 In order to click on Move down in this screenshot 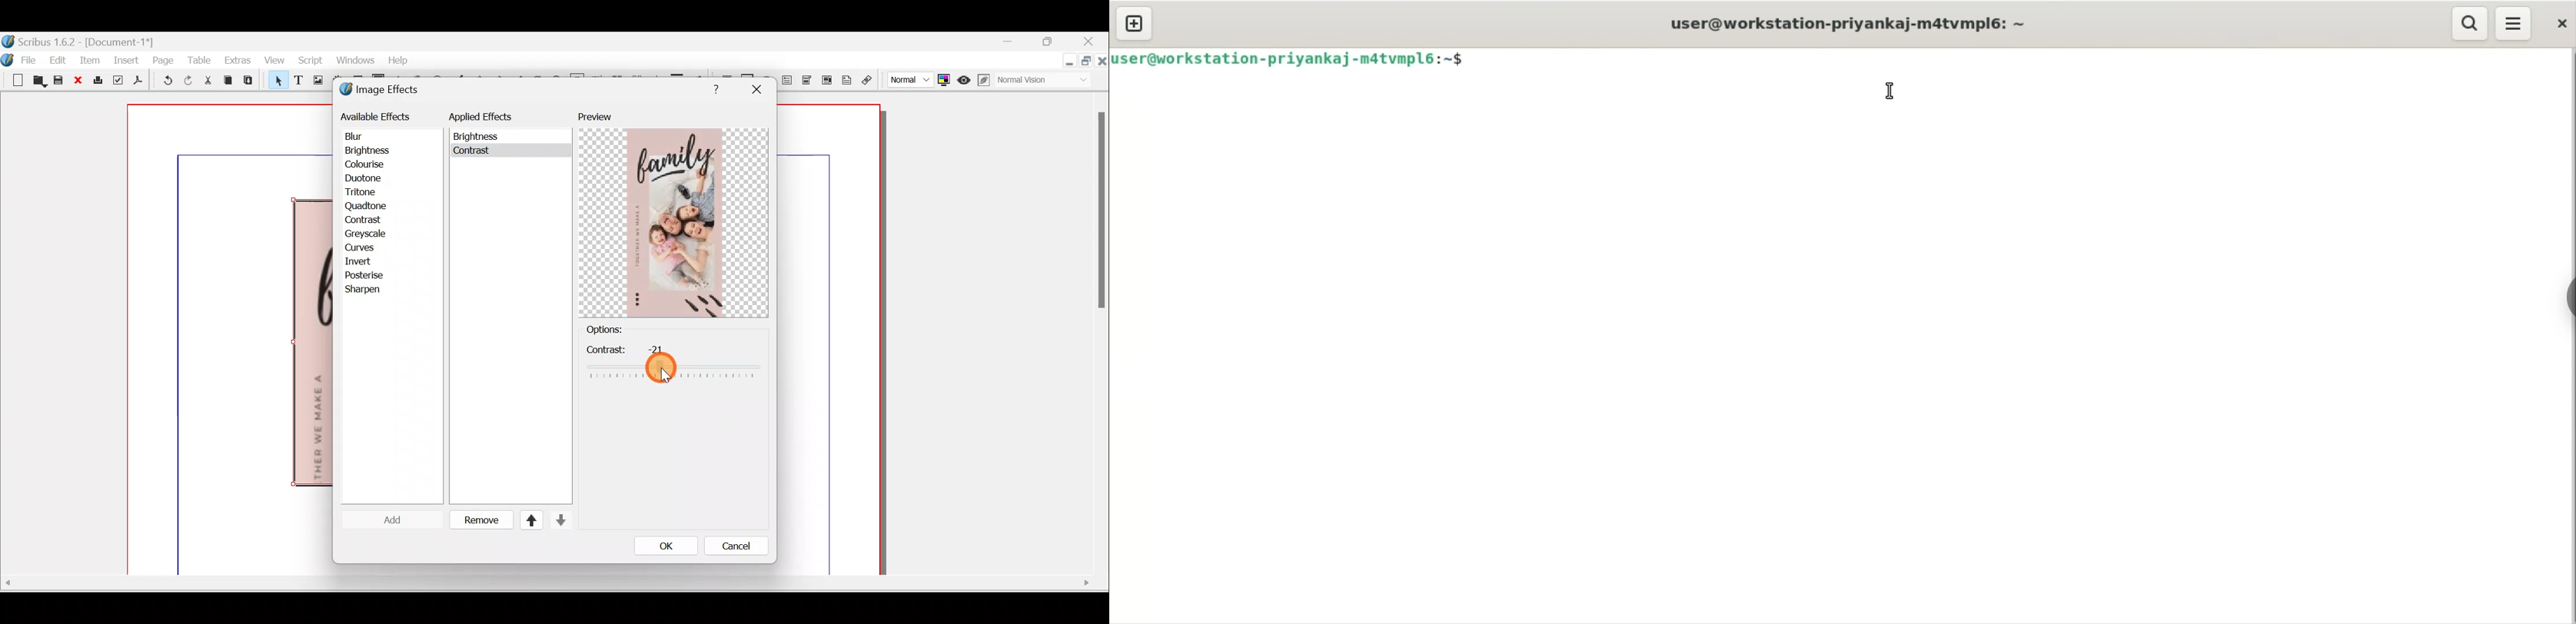, I will do `click(559, 520)`.